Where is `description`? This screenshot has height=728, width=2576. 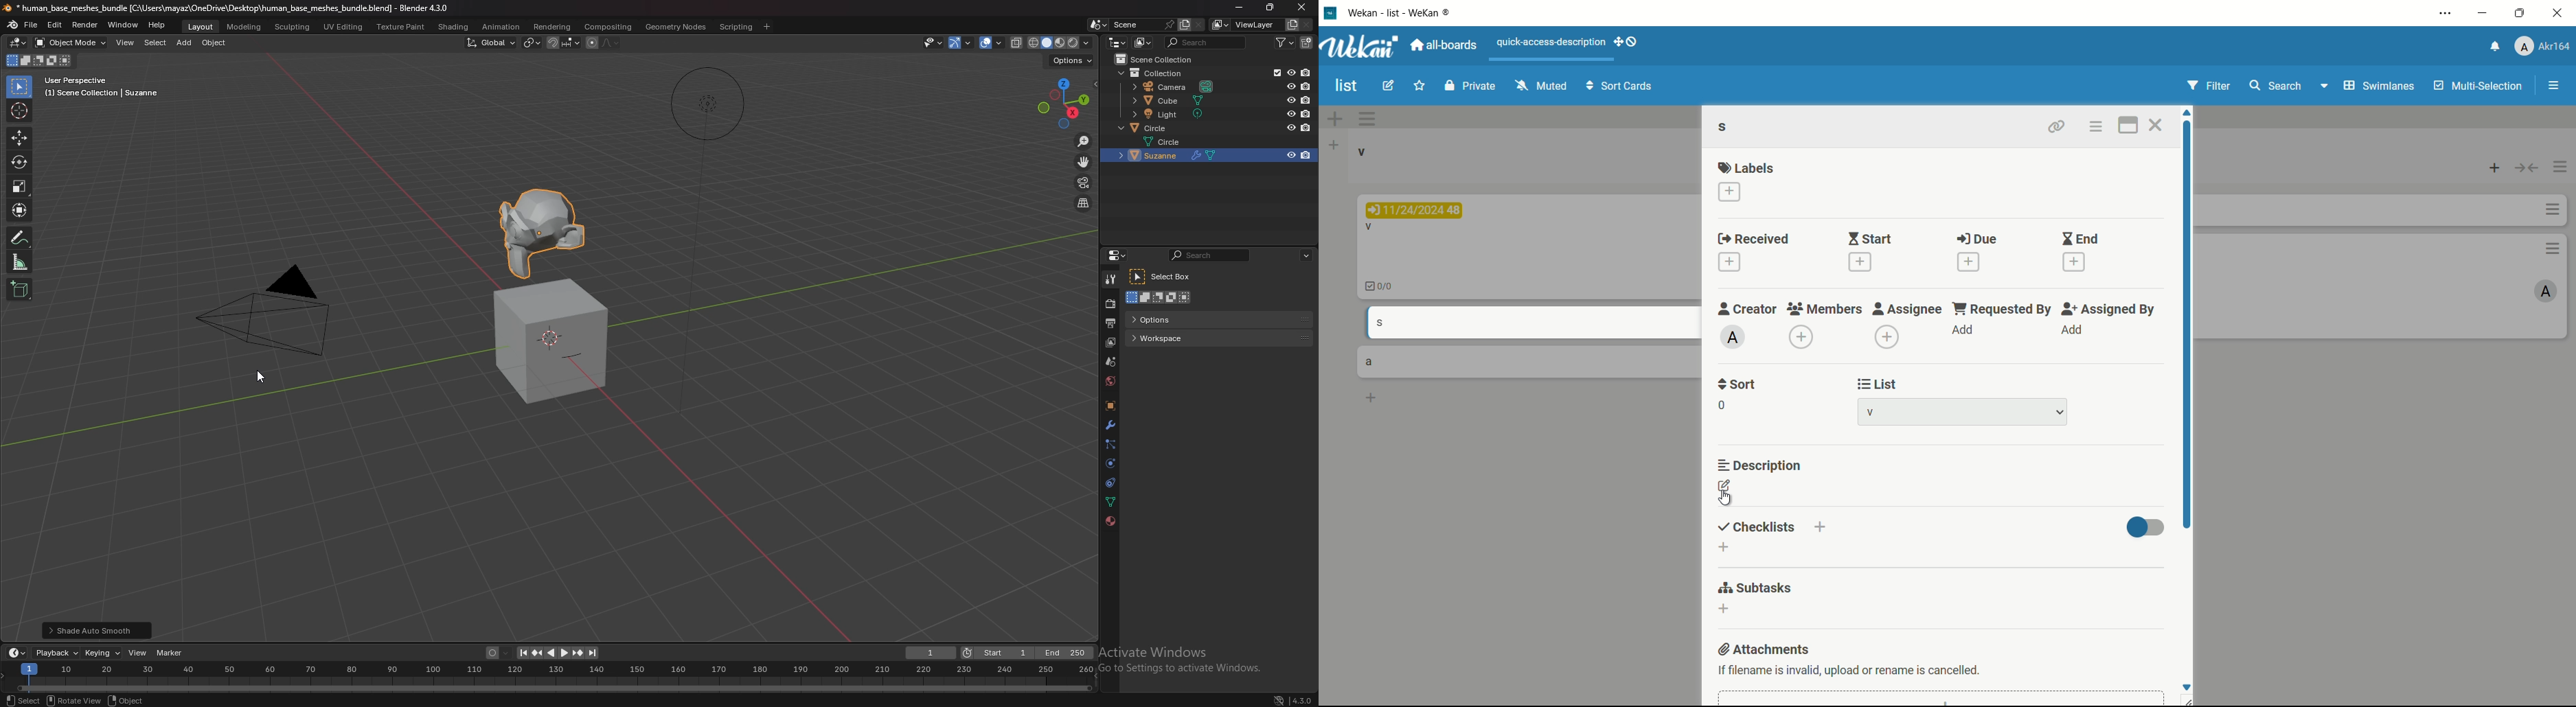 description is located at coordinates (1759, 465).